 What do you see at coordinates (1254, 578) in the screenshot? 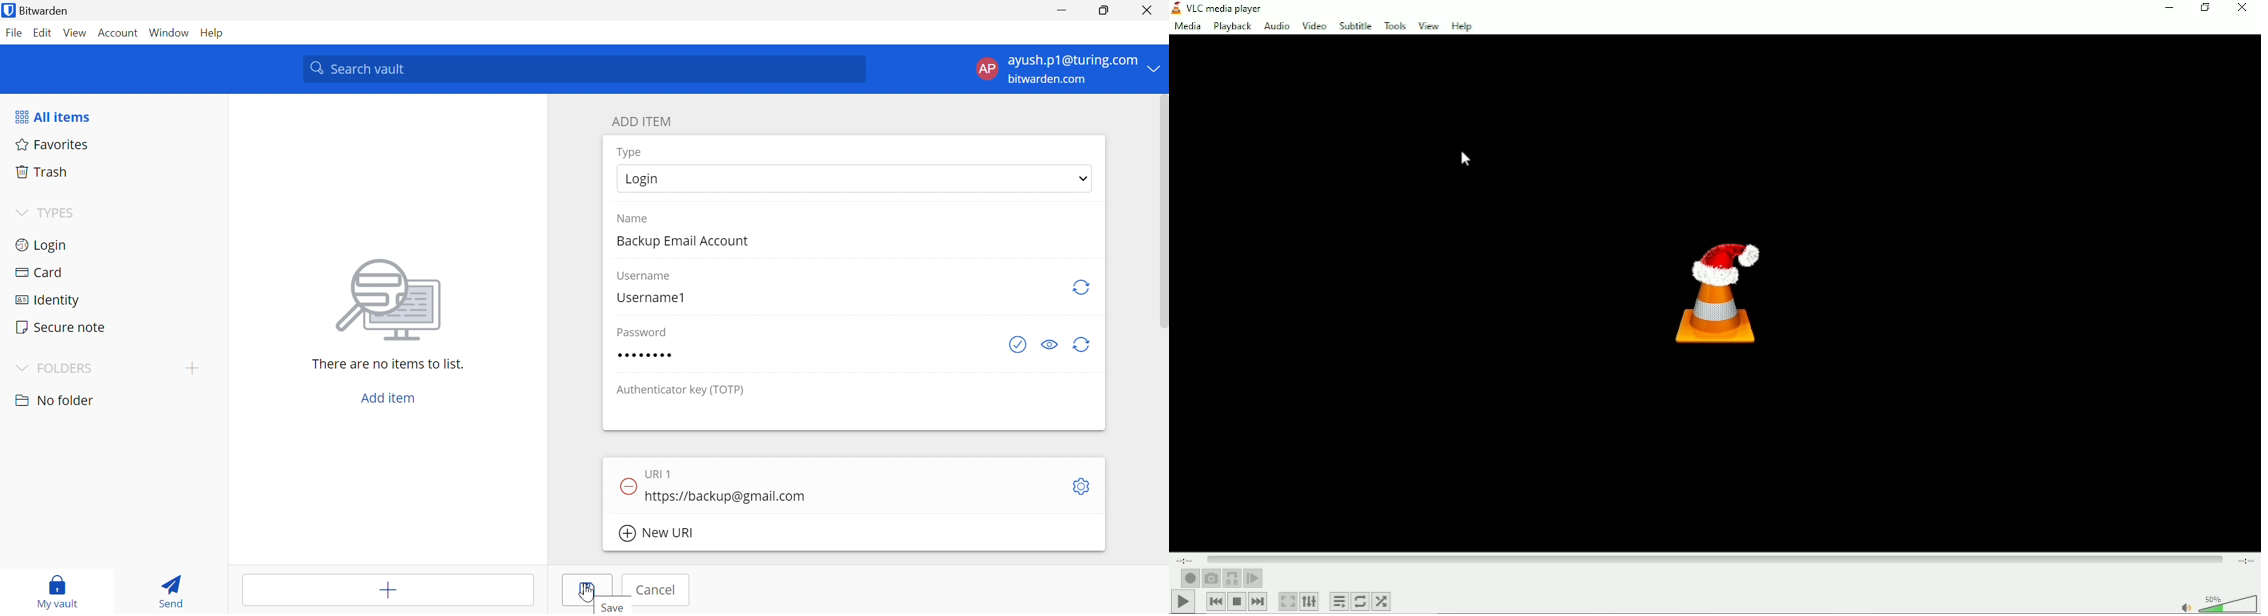
I see `Frame by frame` at bounding box center [1254, 578].